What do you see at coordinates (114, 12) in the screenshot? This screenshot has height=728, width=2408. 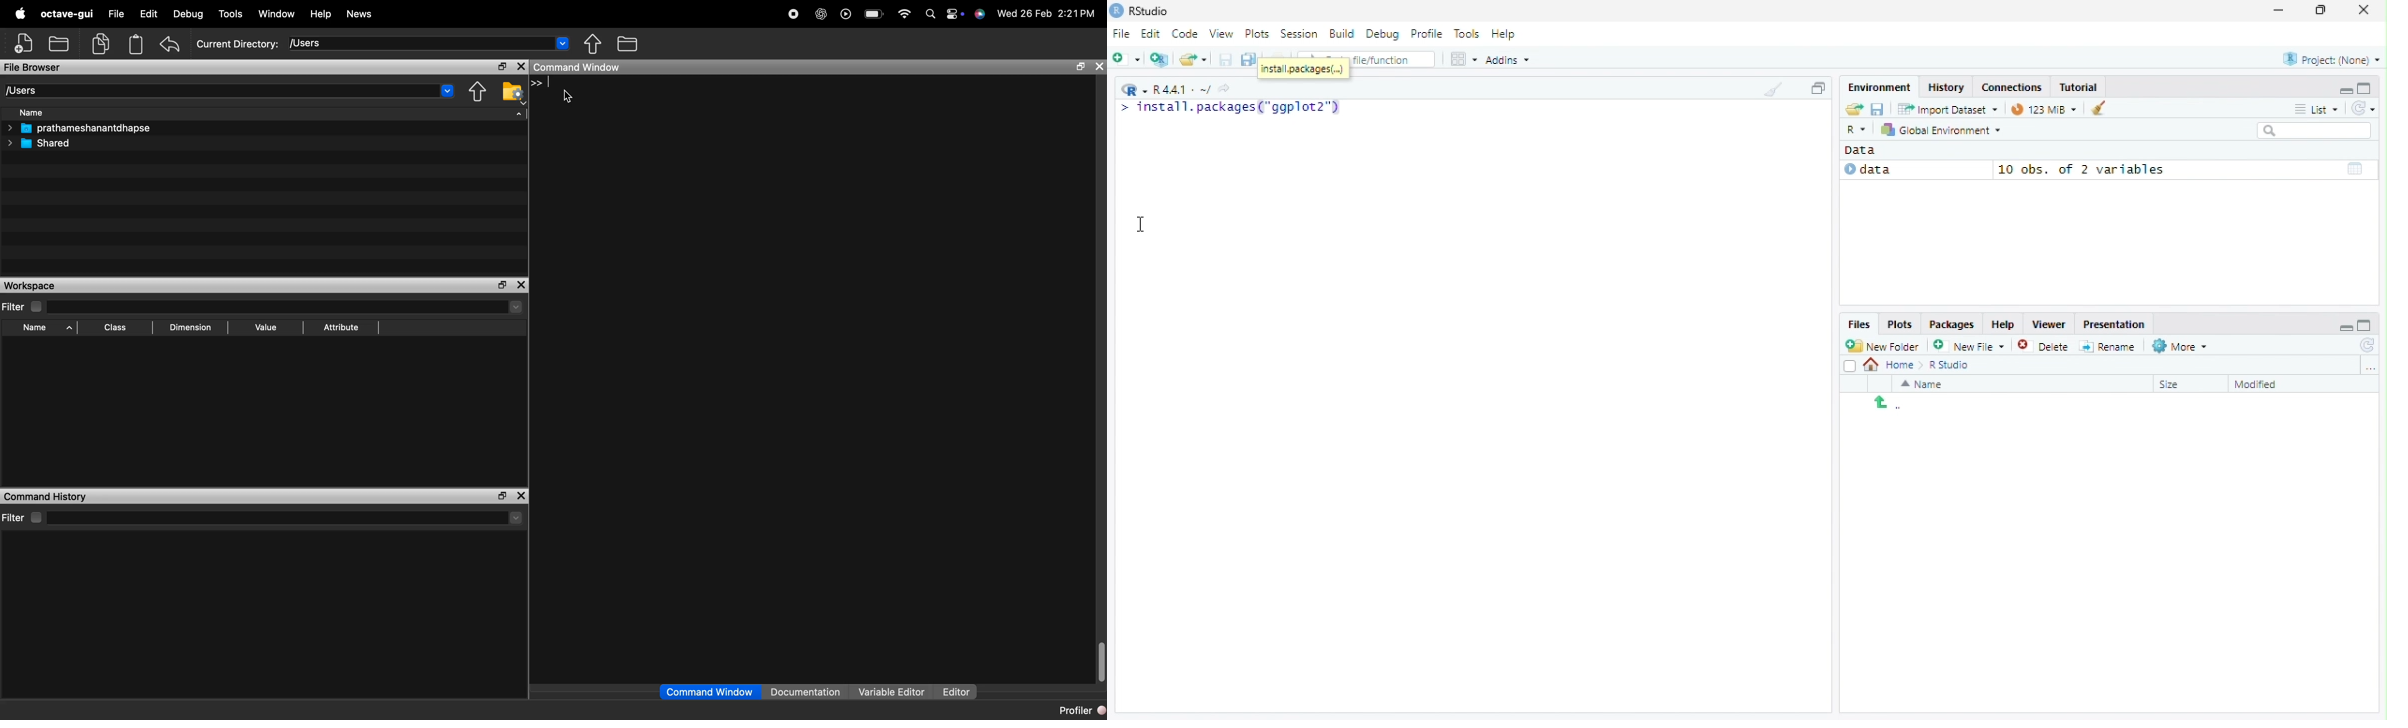 I see `File` at bounding box center [114, 12].